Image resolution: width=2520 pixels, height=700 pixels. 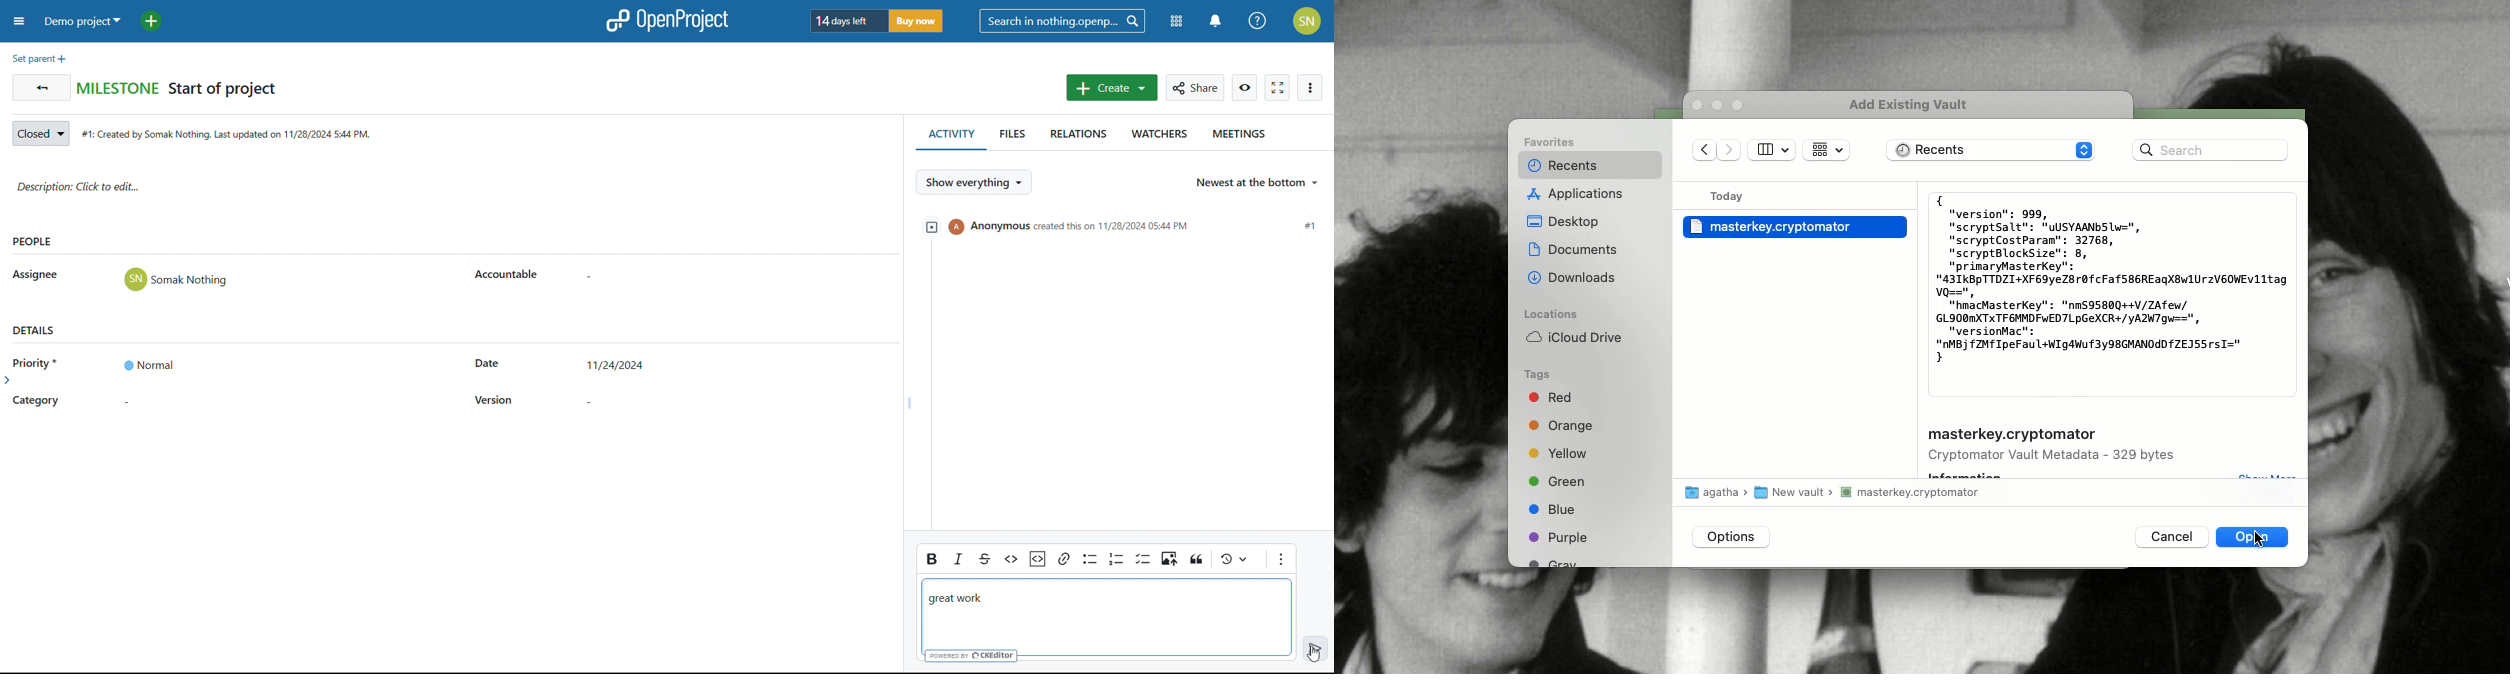 What do you see at coordinates (1242, 137) in the screenshot?
I see `meetings` at bounding box center [1242, 137].